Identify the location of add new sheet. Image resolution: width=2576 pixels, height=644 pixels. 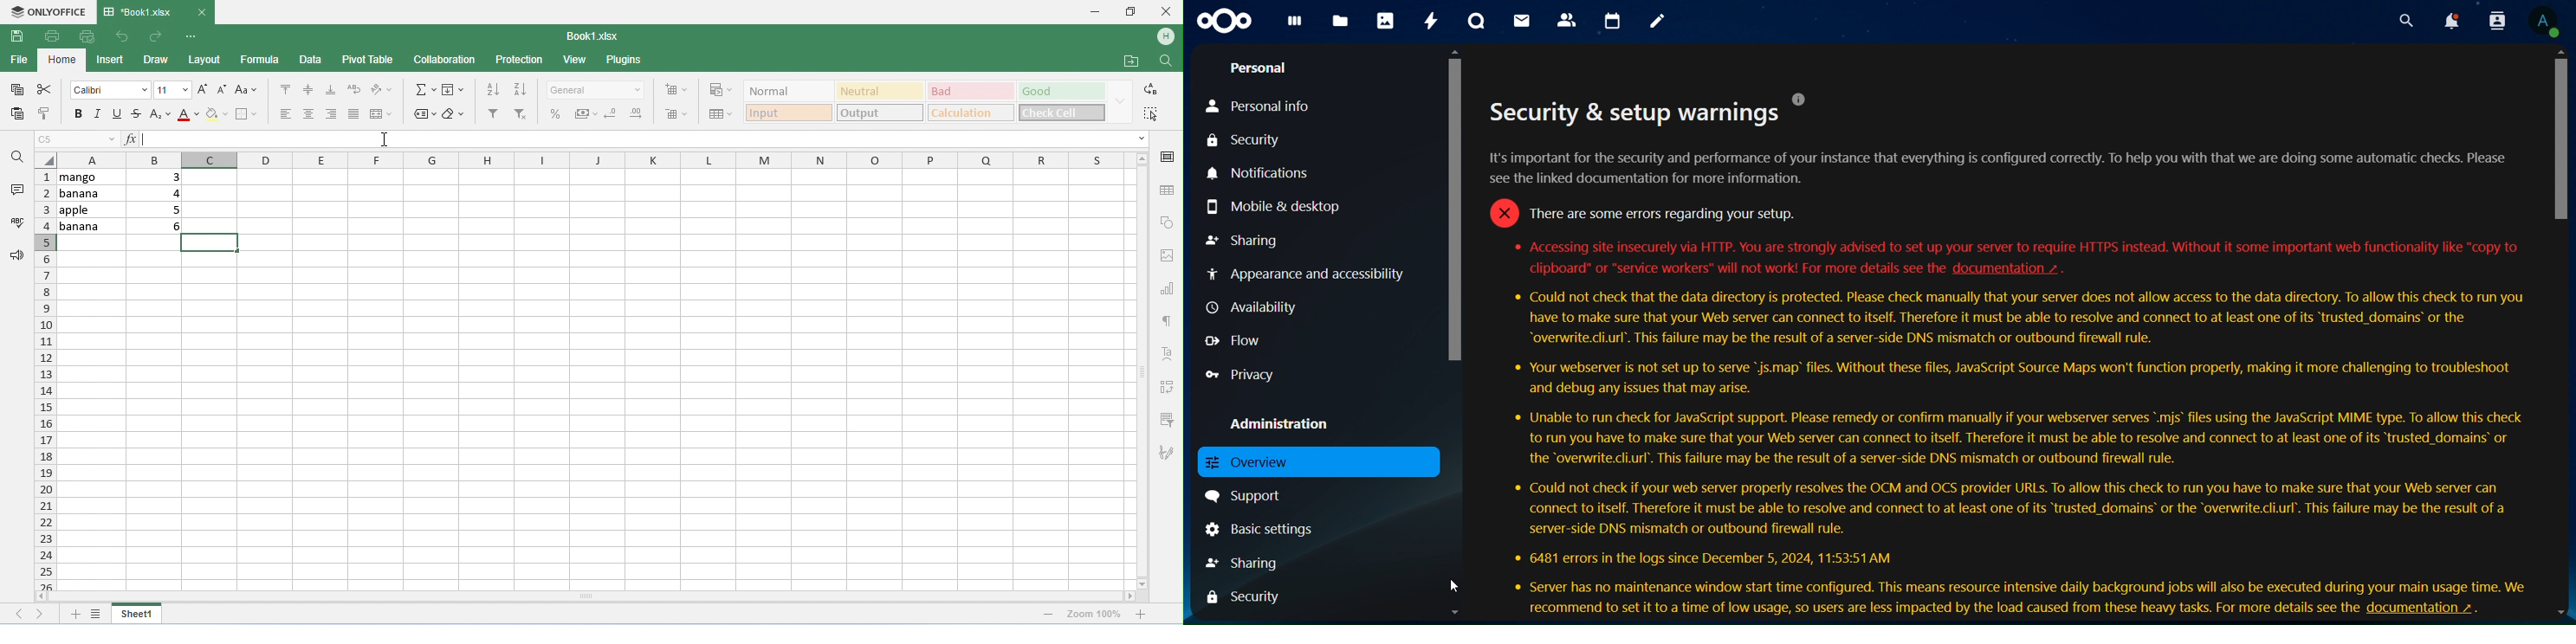
(74, 614).